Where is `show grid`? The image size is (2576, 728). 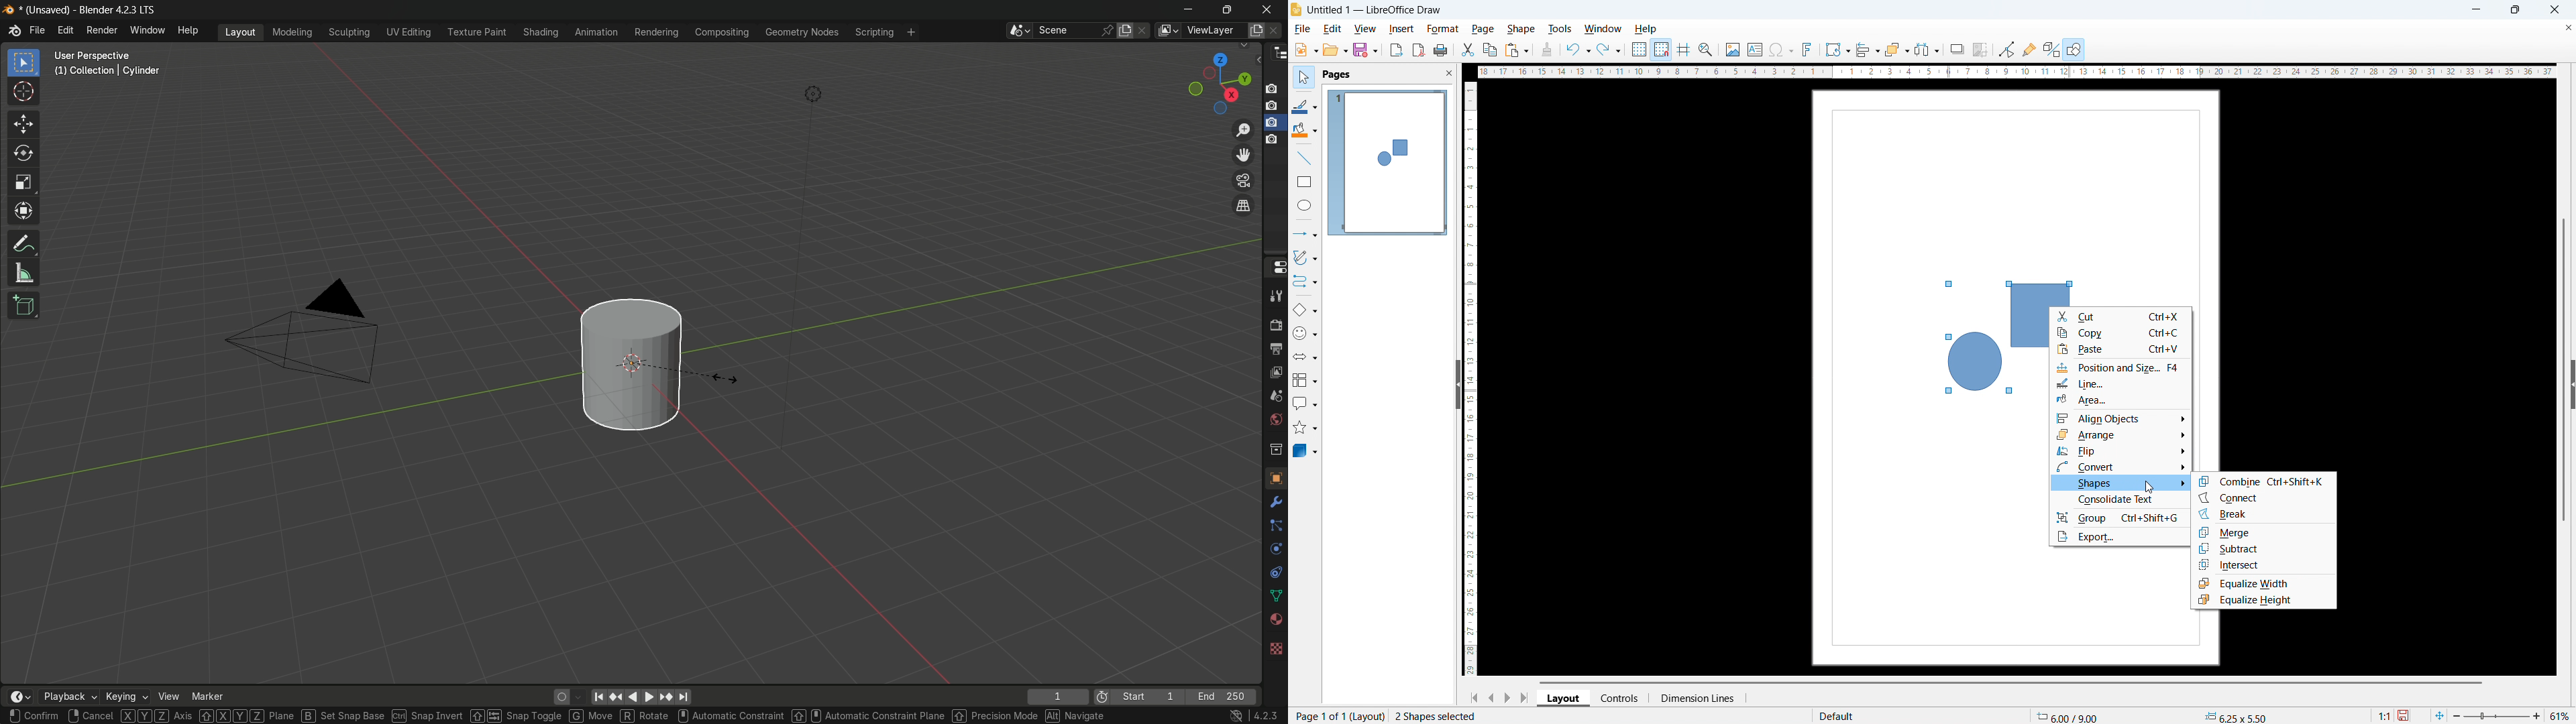
show grid is located at coordinates (1639, 50).